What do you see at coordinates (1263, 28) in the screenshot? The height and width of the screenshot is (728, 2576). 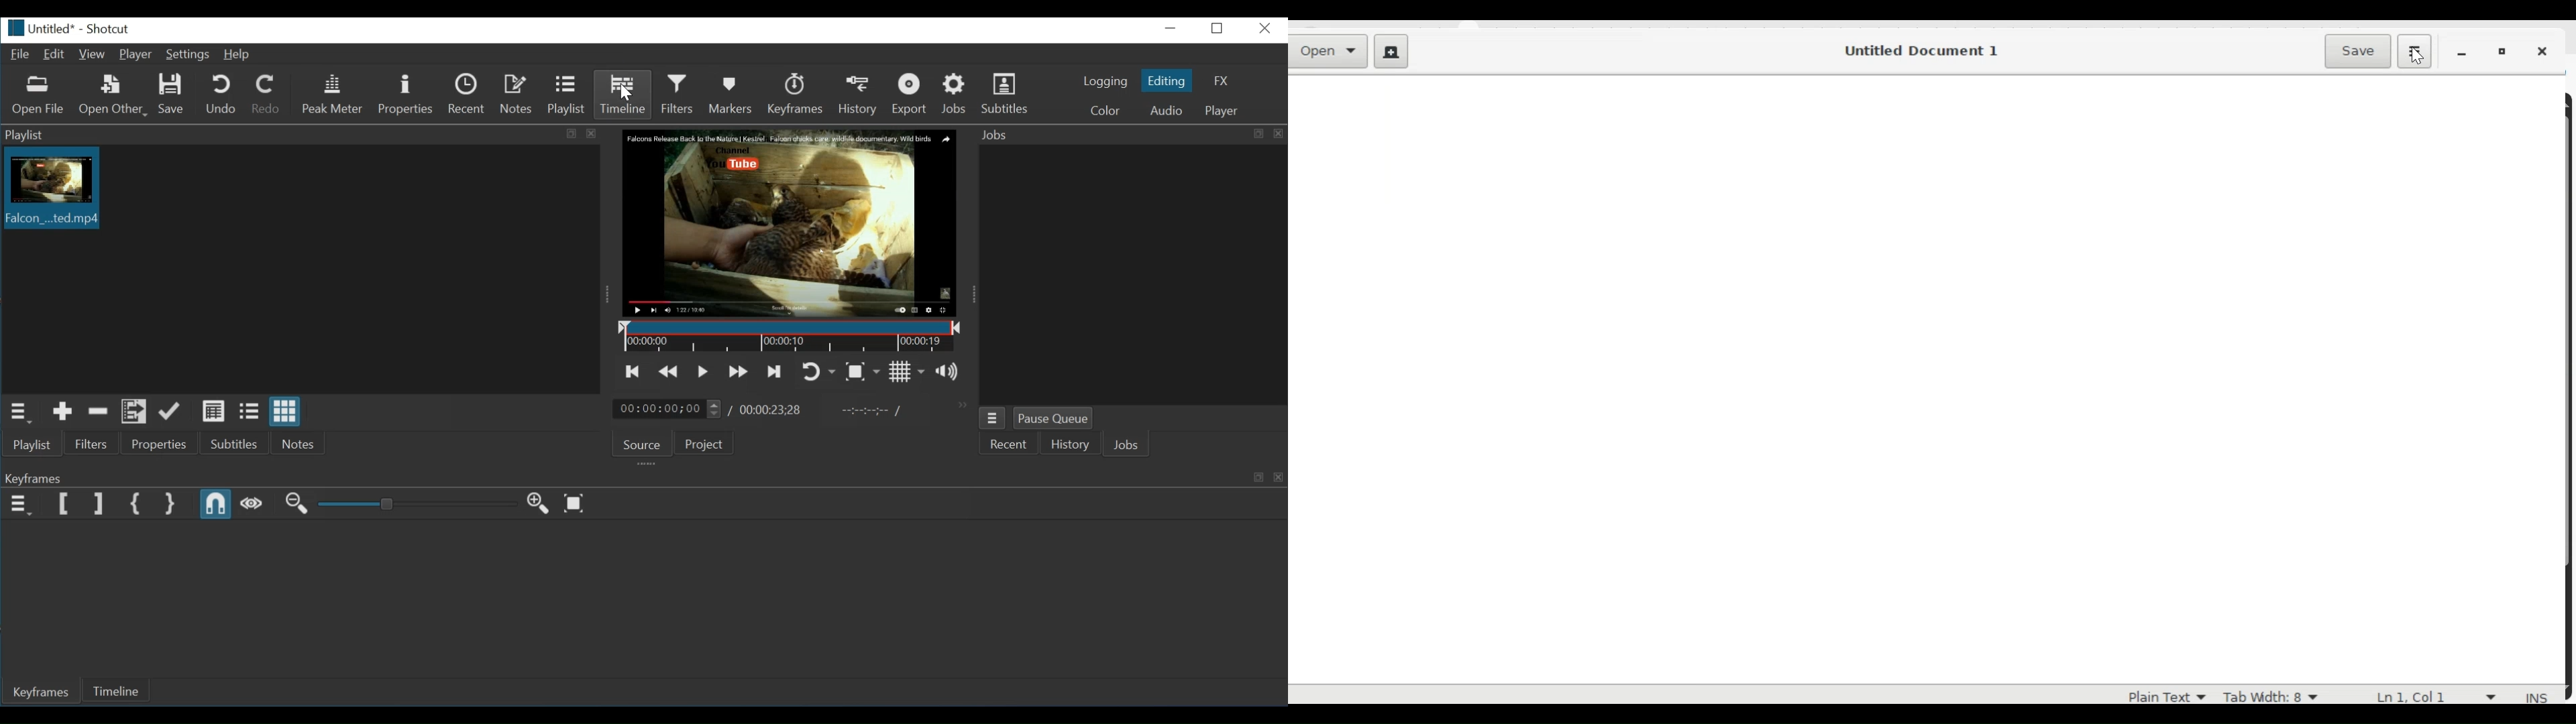 I see `Close` at bounding box center [1263, 28].